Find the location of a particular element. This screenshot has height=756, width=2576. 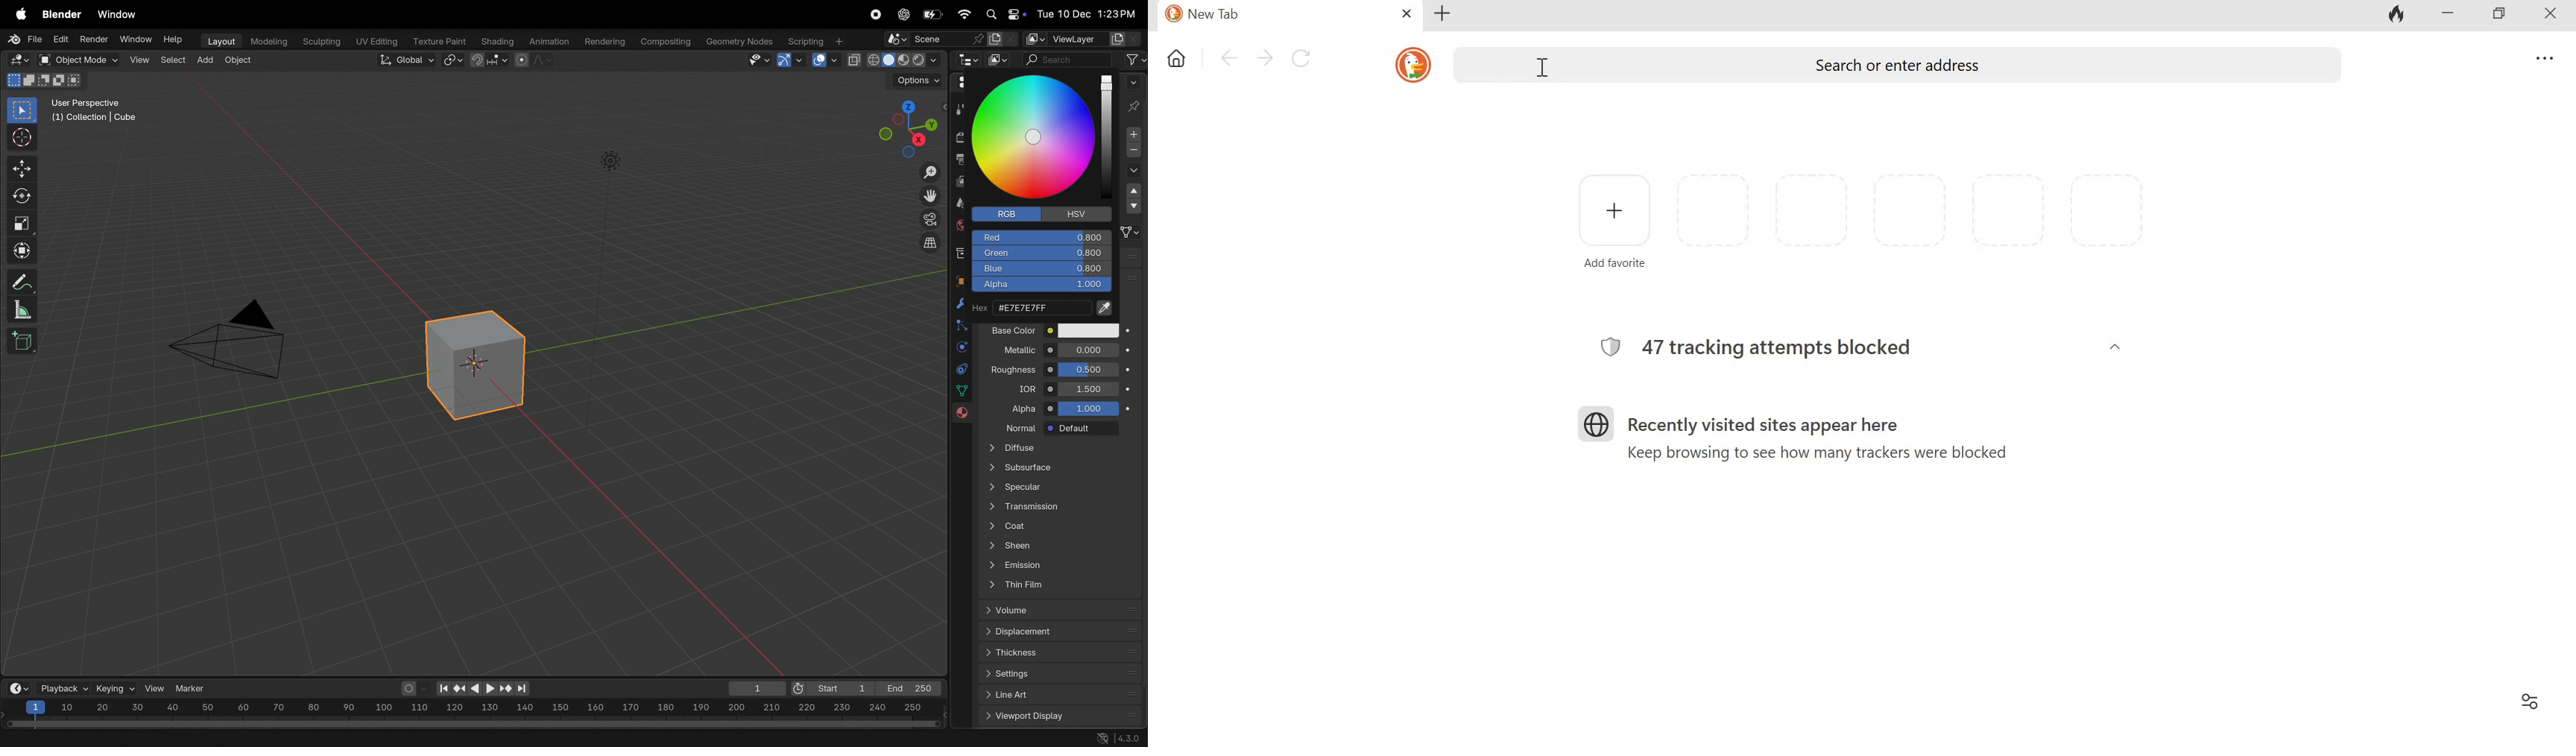

color wheel is located at coordinates (1035, 137).